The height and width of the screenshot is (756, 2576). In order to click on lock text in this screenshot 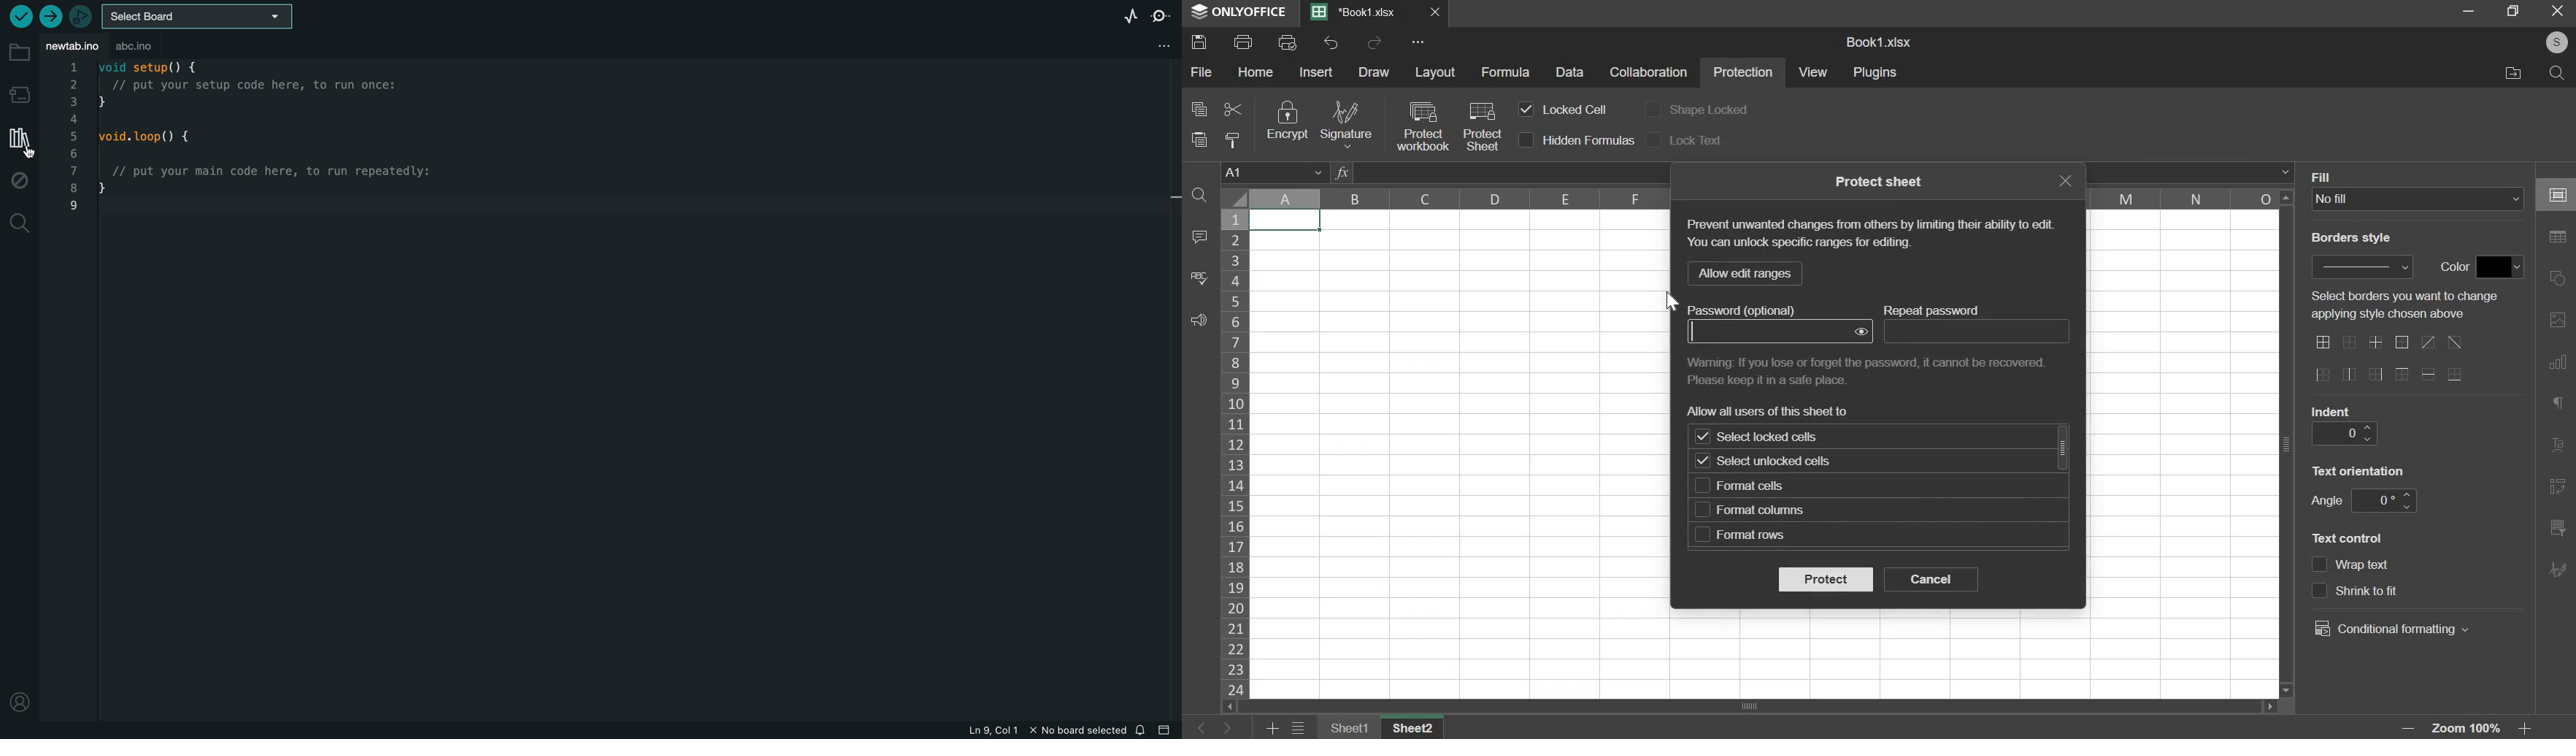, I will do `click(1696, 139)`.